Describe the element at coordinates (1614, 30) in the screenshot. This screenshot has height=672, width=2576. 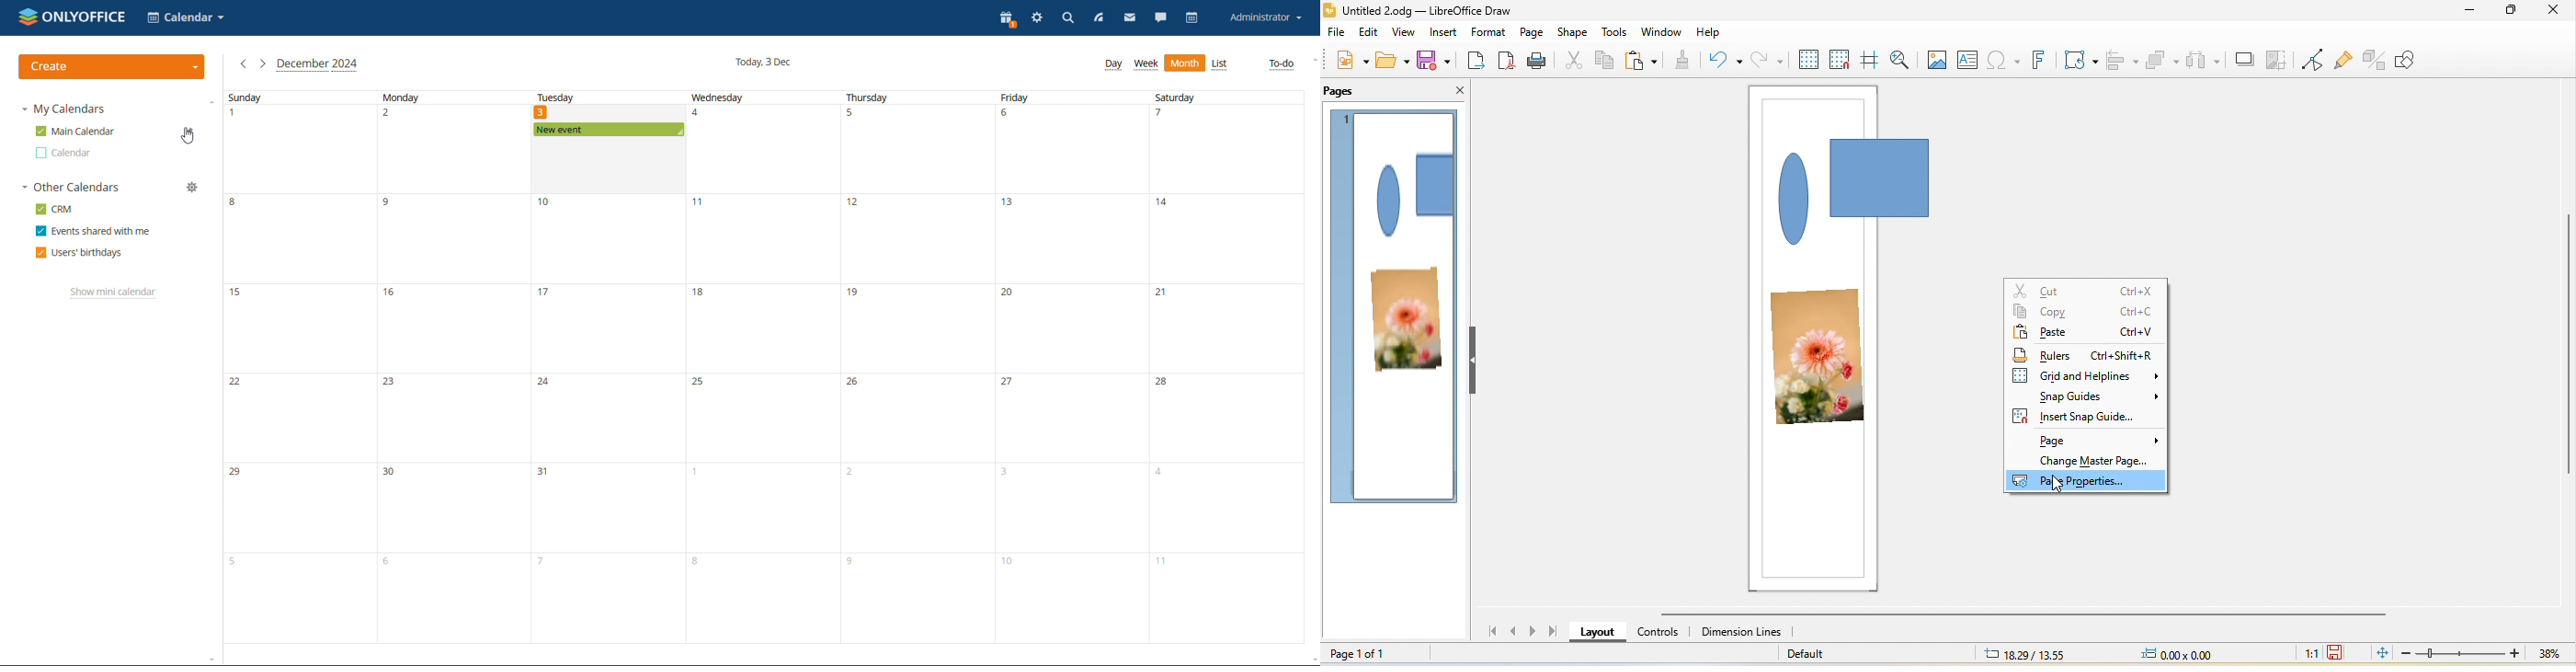
I see `tools` at that location.